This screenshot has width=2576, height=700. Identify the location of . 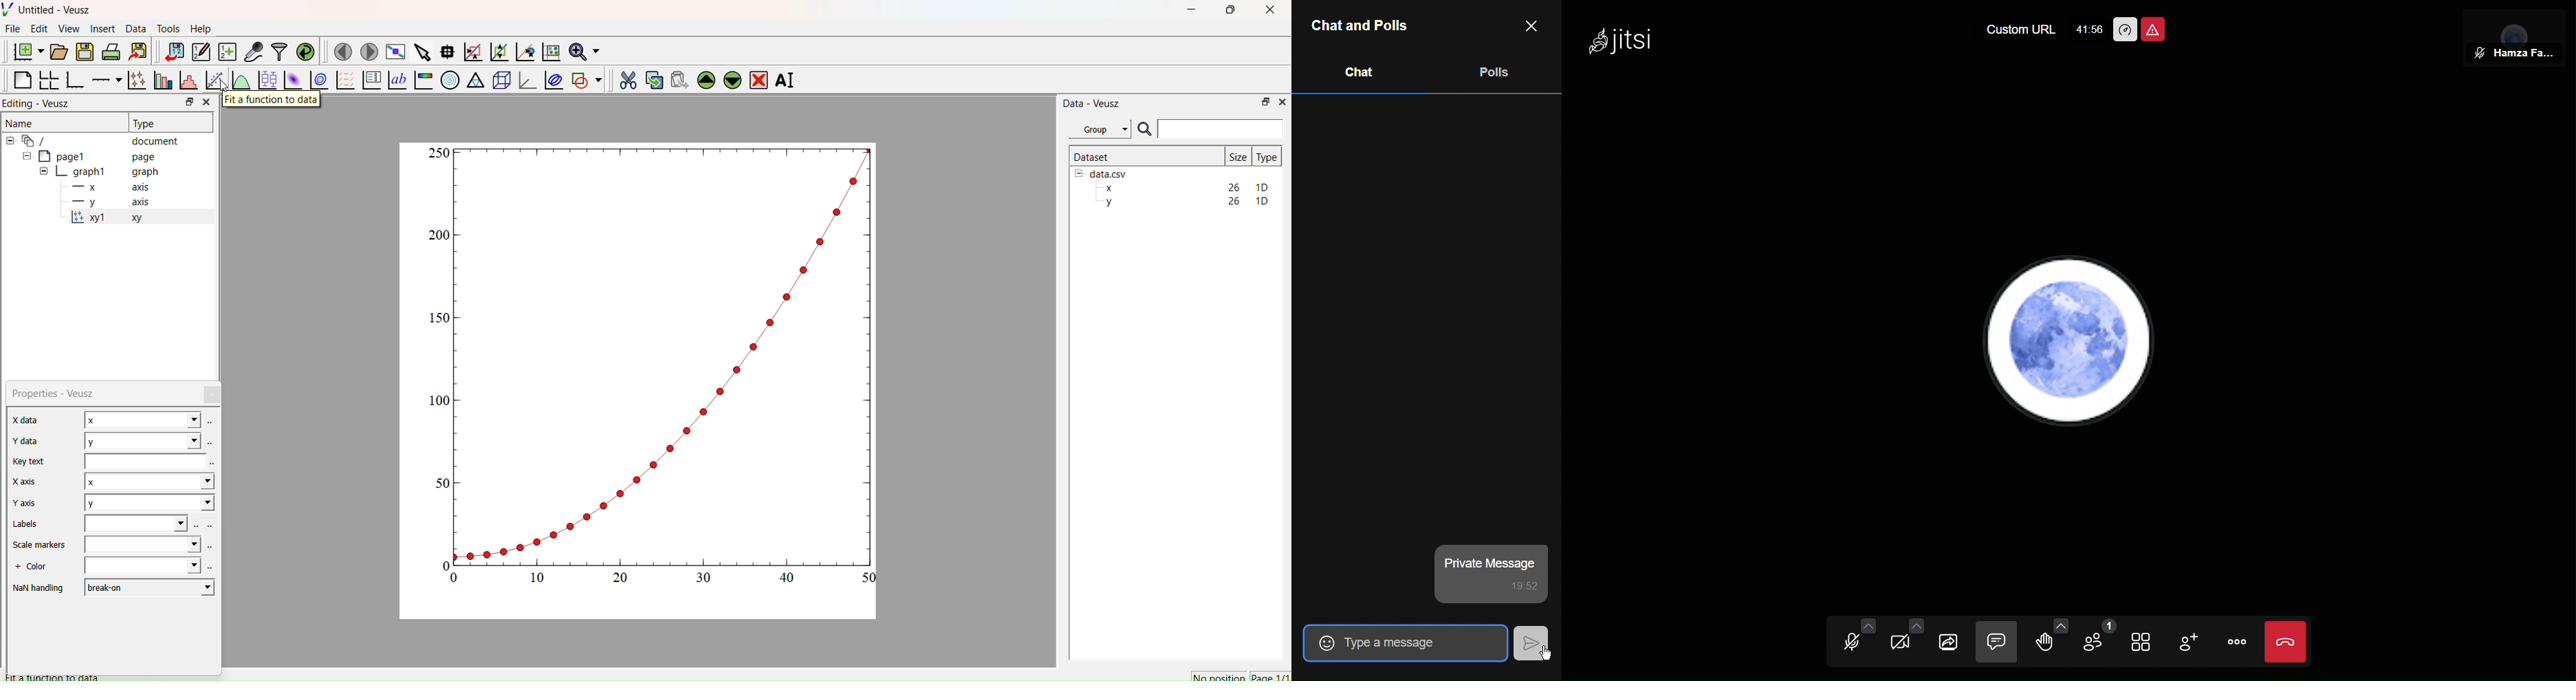
(145, 461).